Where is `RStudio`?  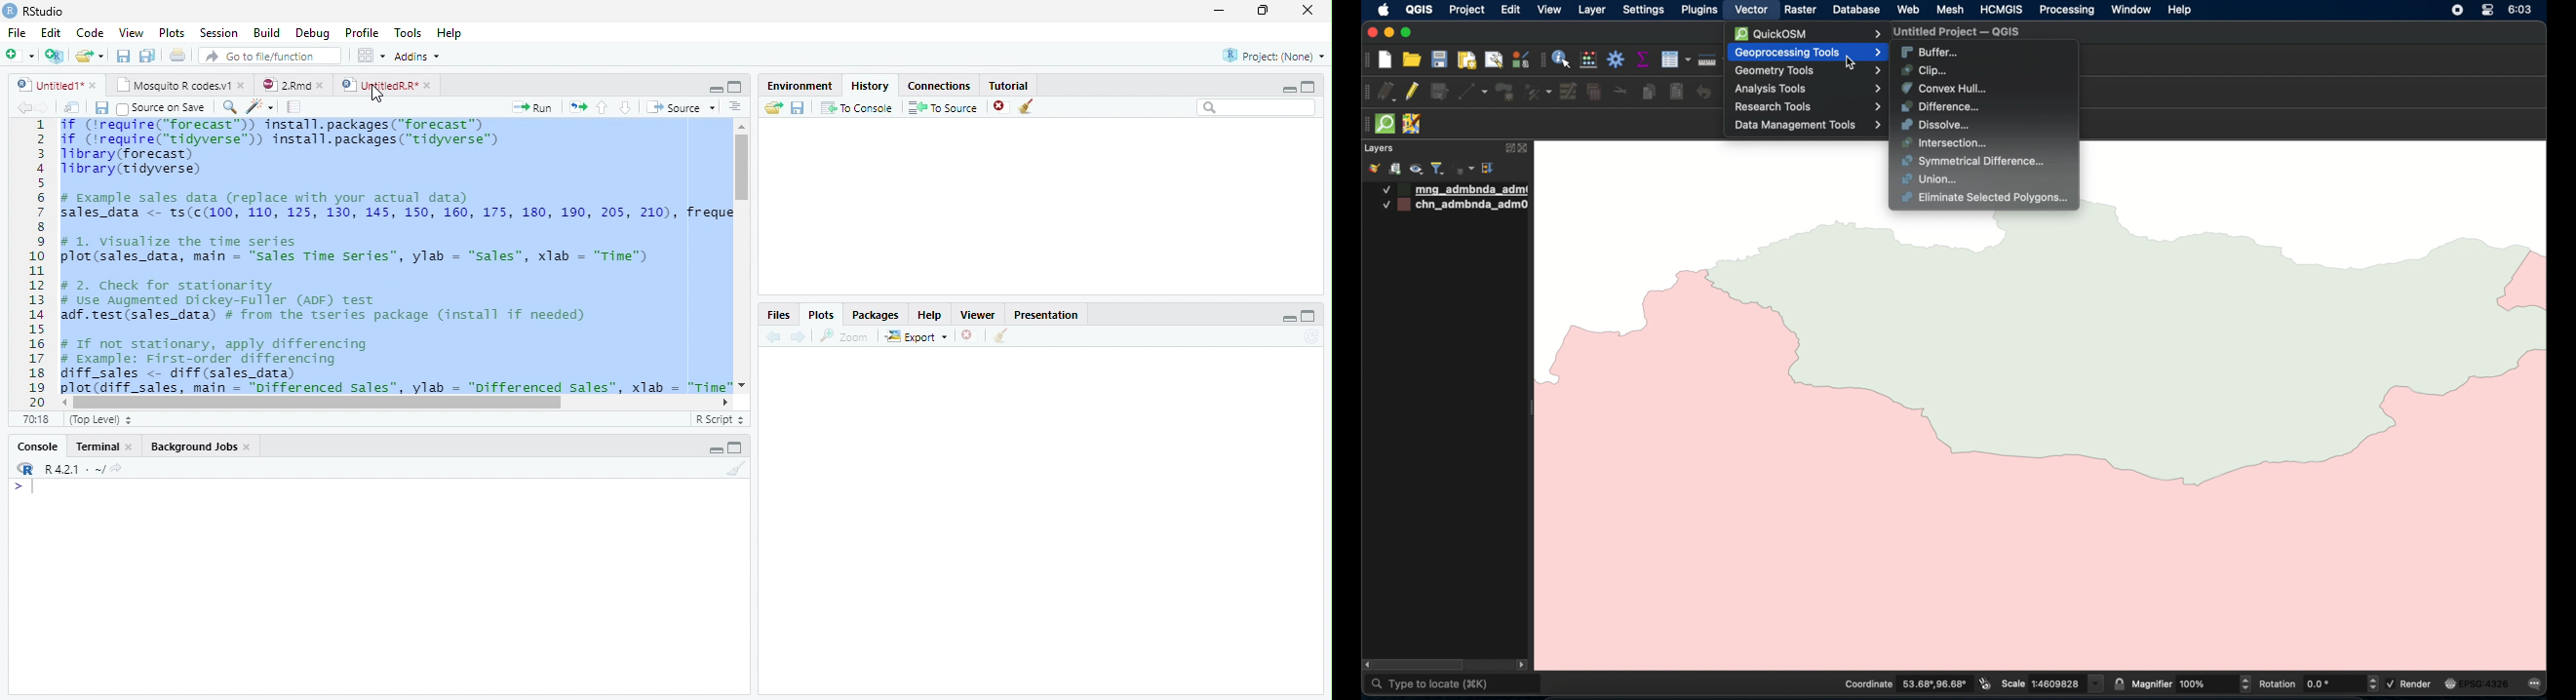 RStudio is located at coordinates (38, 12).